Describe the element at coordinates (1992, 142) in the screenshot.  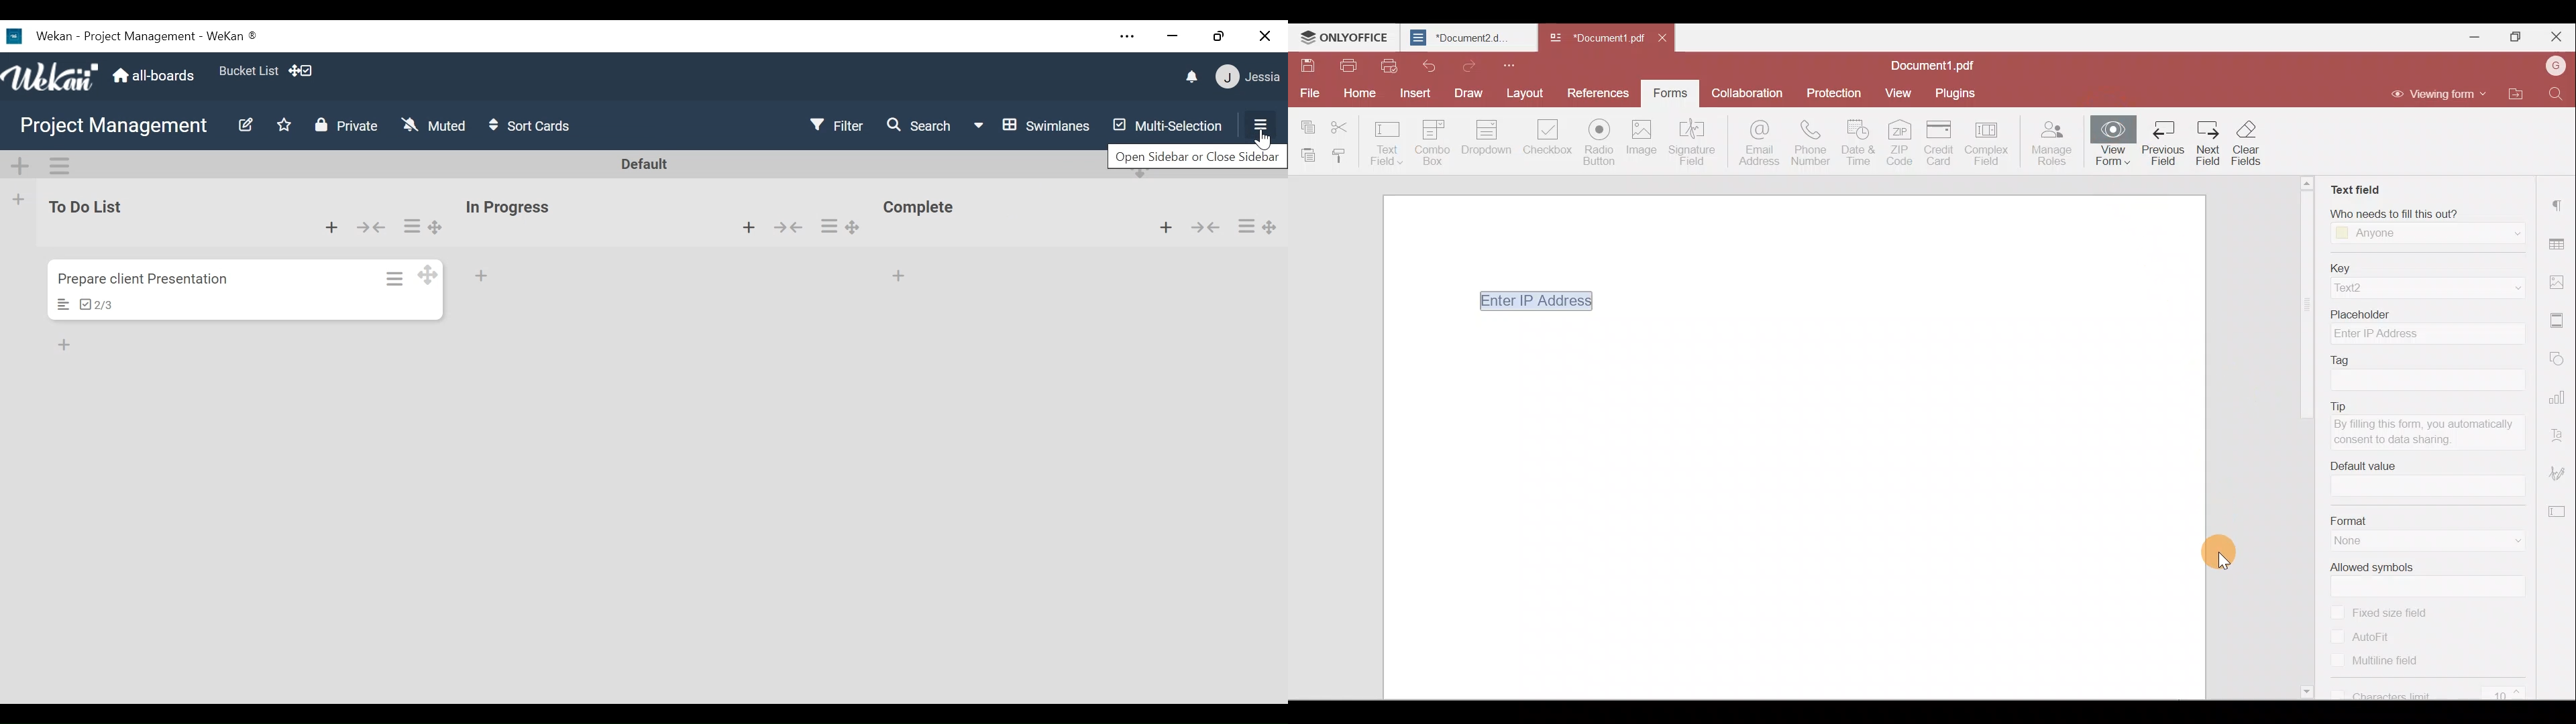
I see `Complex field` at that location.